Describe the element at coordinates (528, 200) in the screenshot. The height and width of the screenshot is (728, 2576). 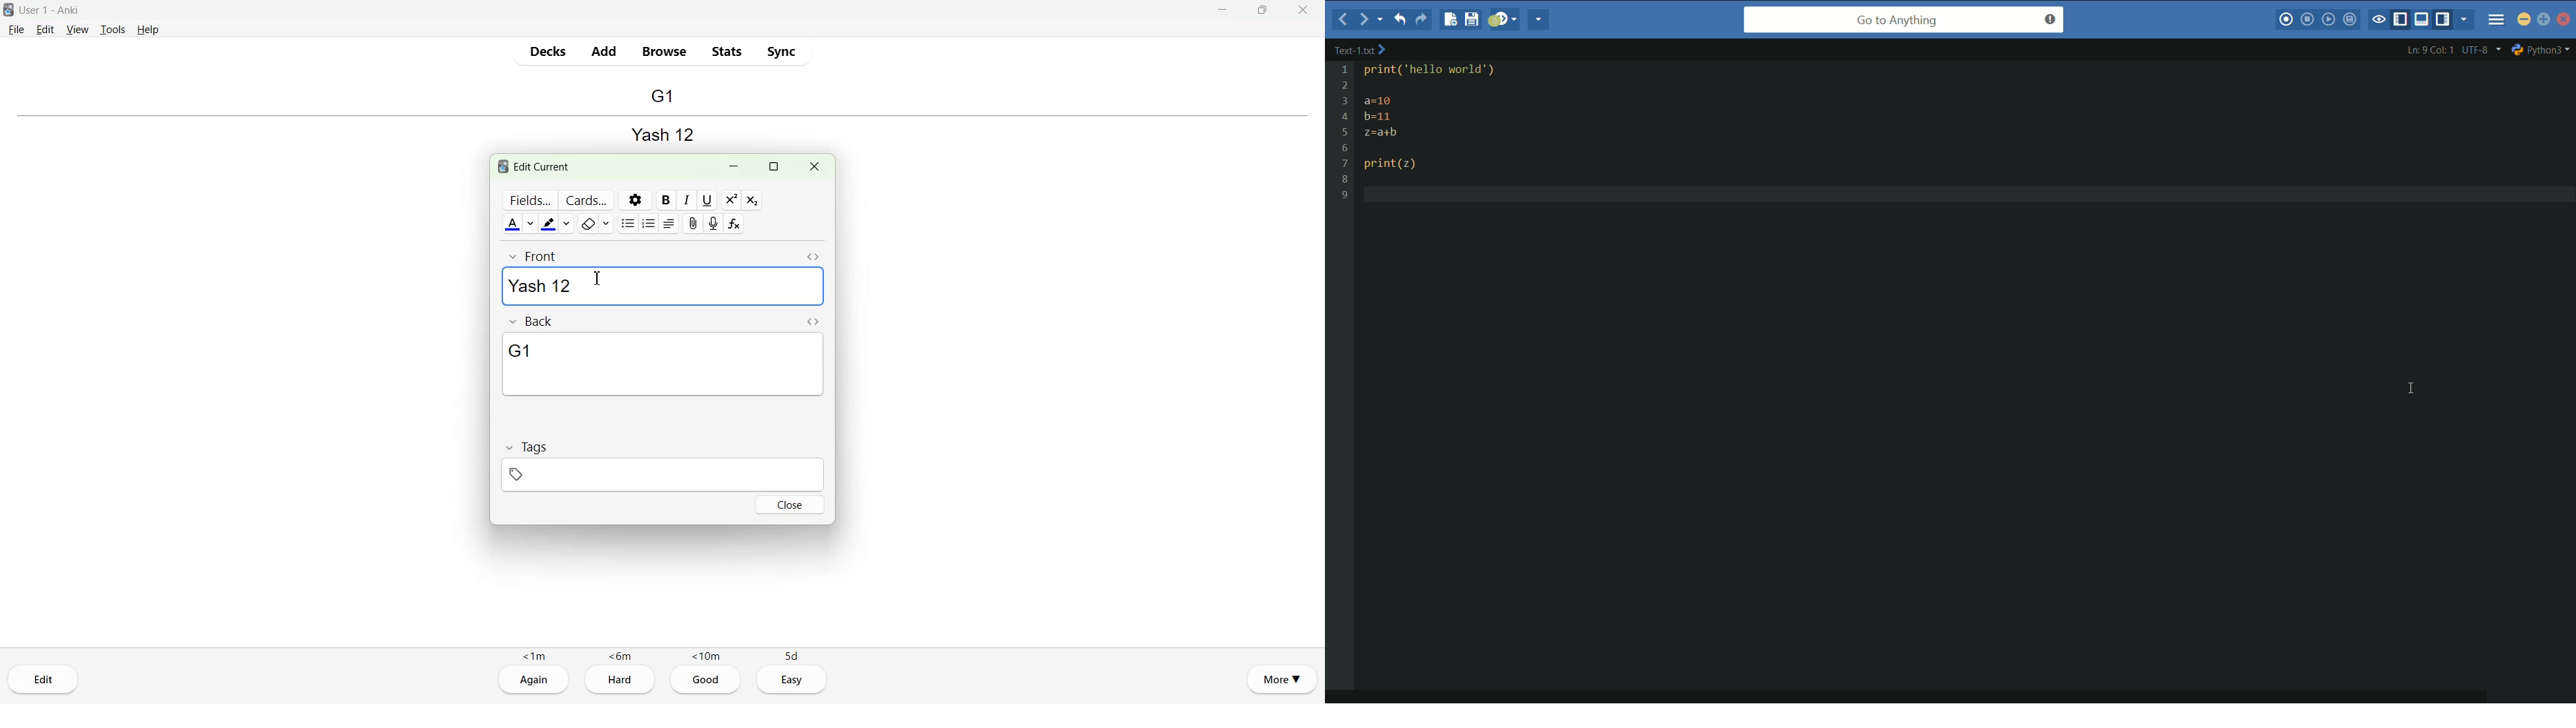
I see `Customize Fields` at that location.